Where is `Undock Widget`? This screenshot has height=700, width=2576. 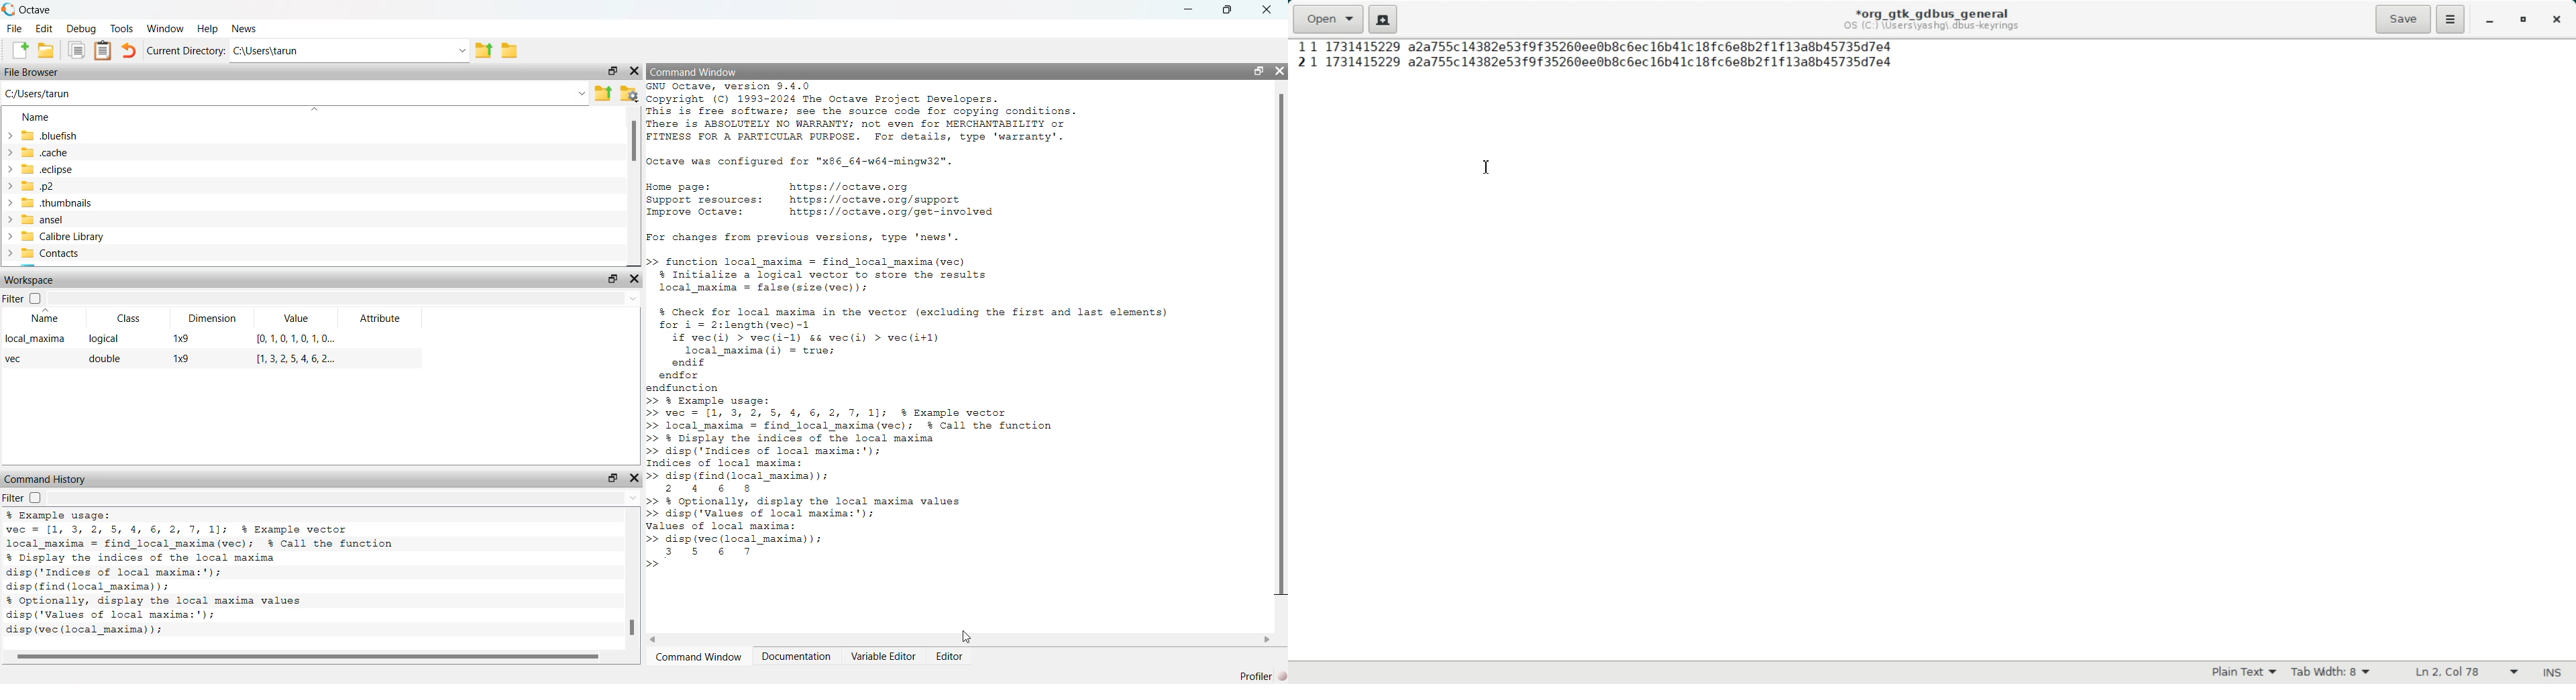 Undock Widget is located at coordinates (614, 477).